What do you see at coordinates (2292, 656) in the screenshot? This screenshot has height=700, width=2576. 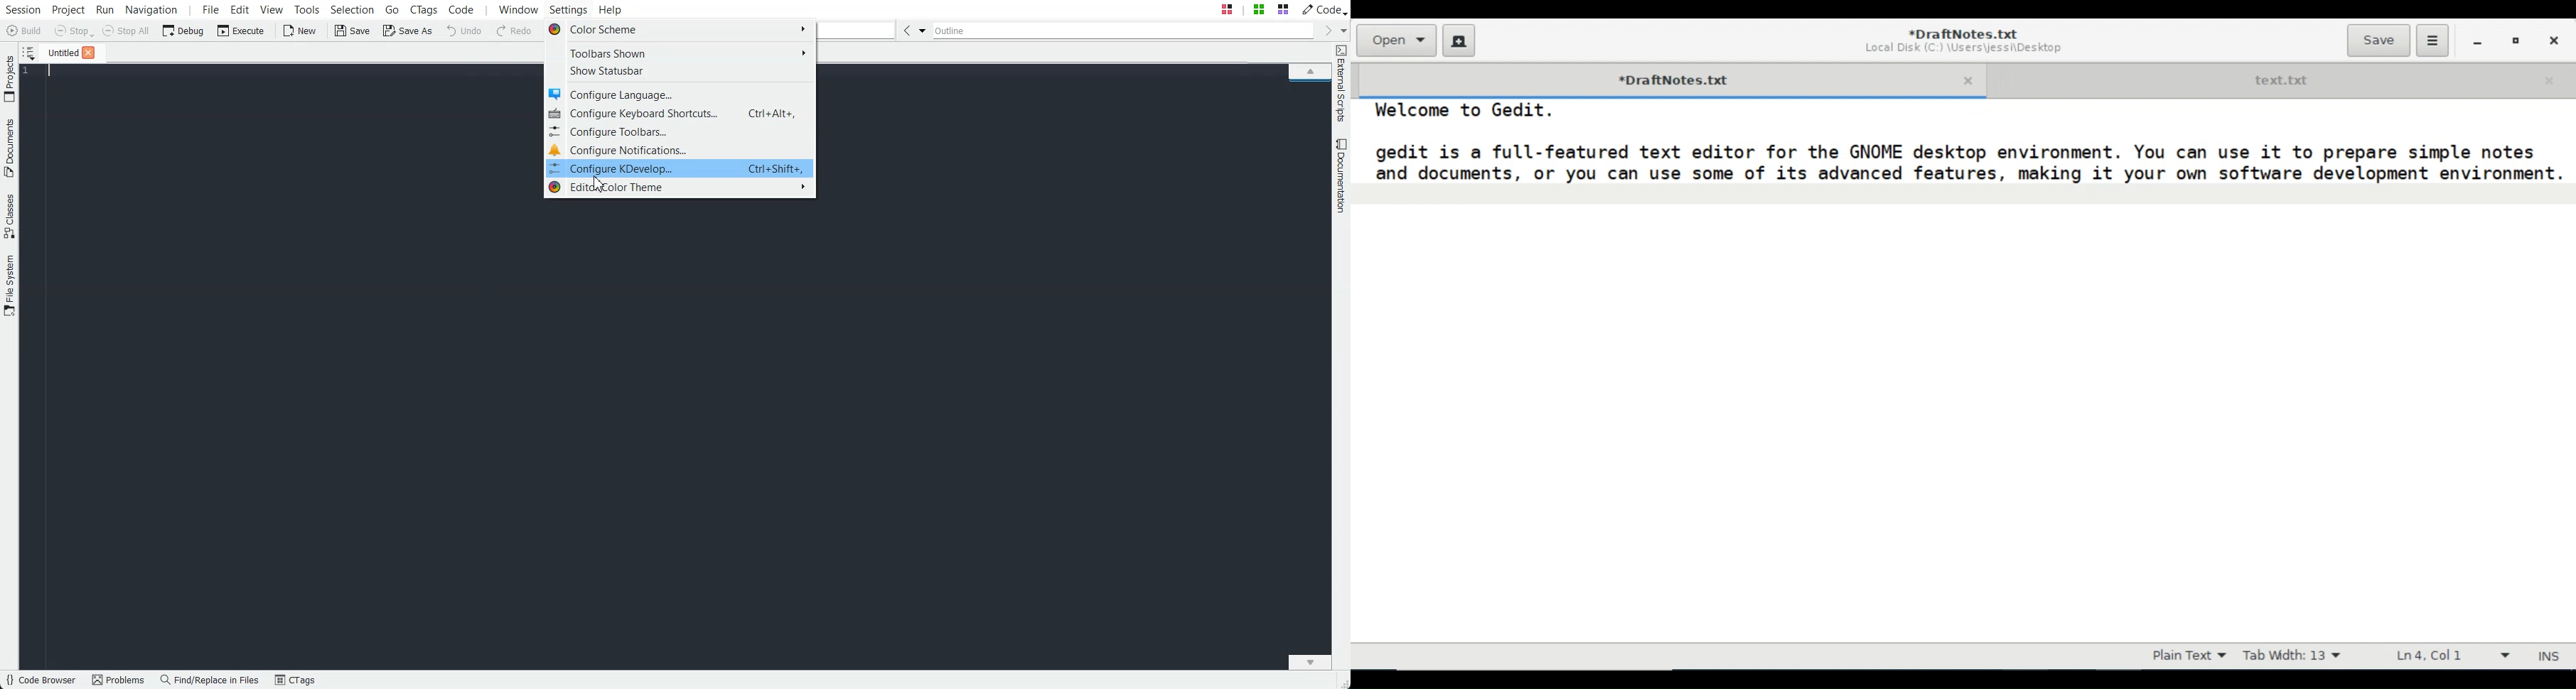 I see `Tab Width` at bounding box center [2292, 656].